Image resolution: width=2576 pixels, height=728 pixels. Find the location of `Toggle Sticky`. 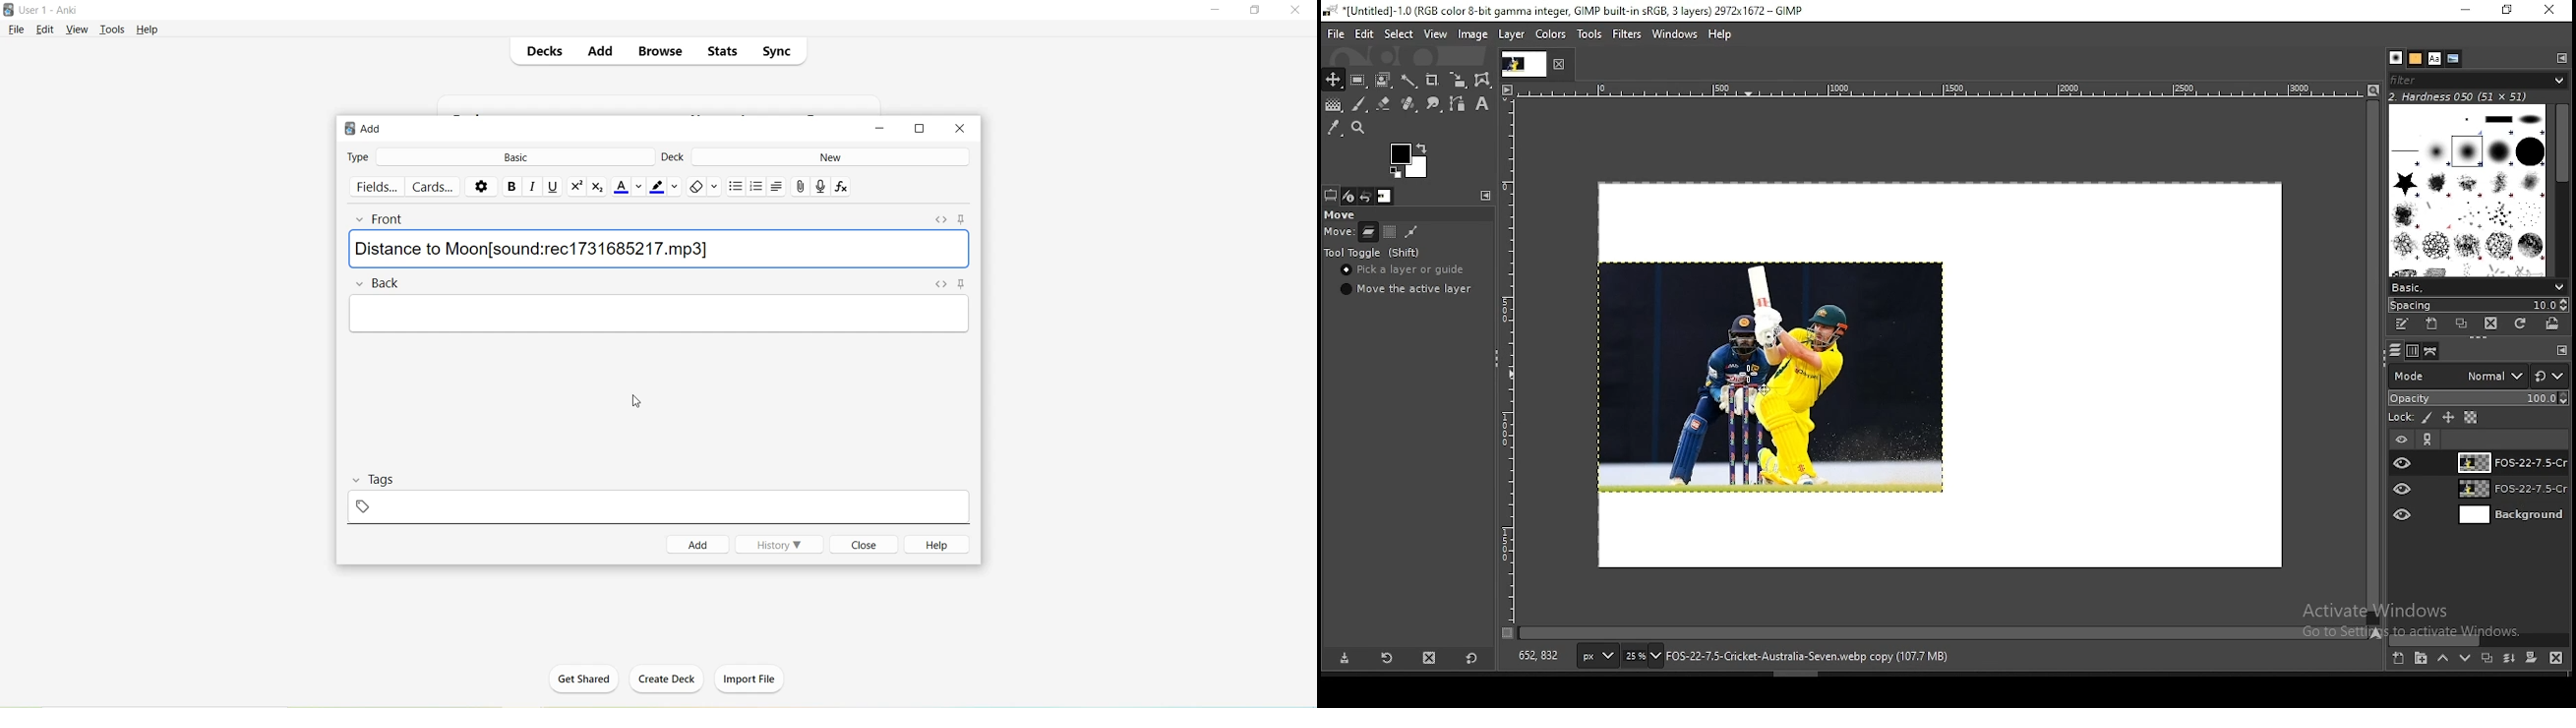

Toggle Sticky is located at coordinates (967, 285).